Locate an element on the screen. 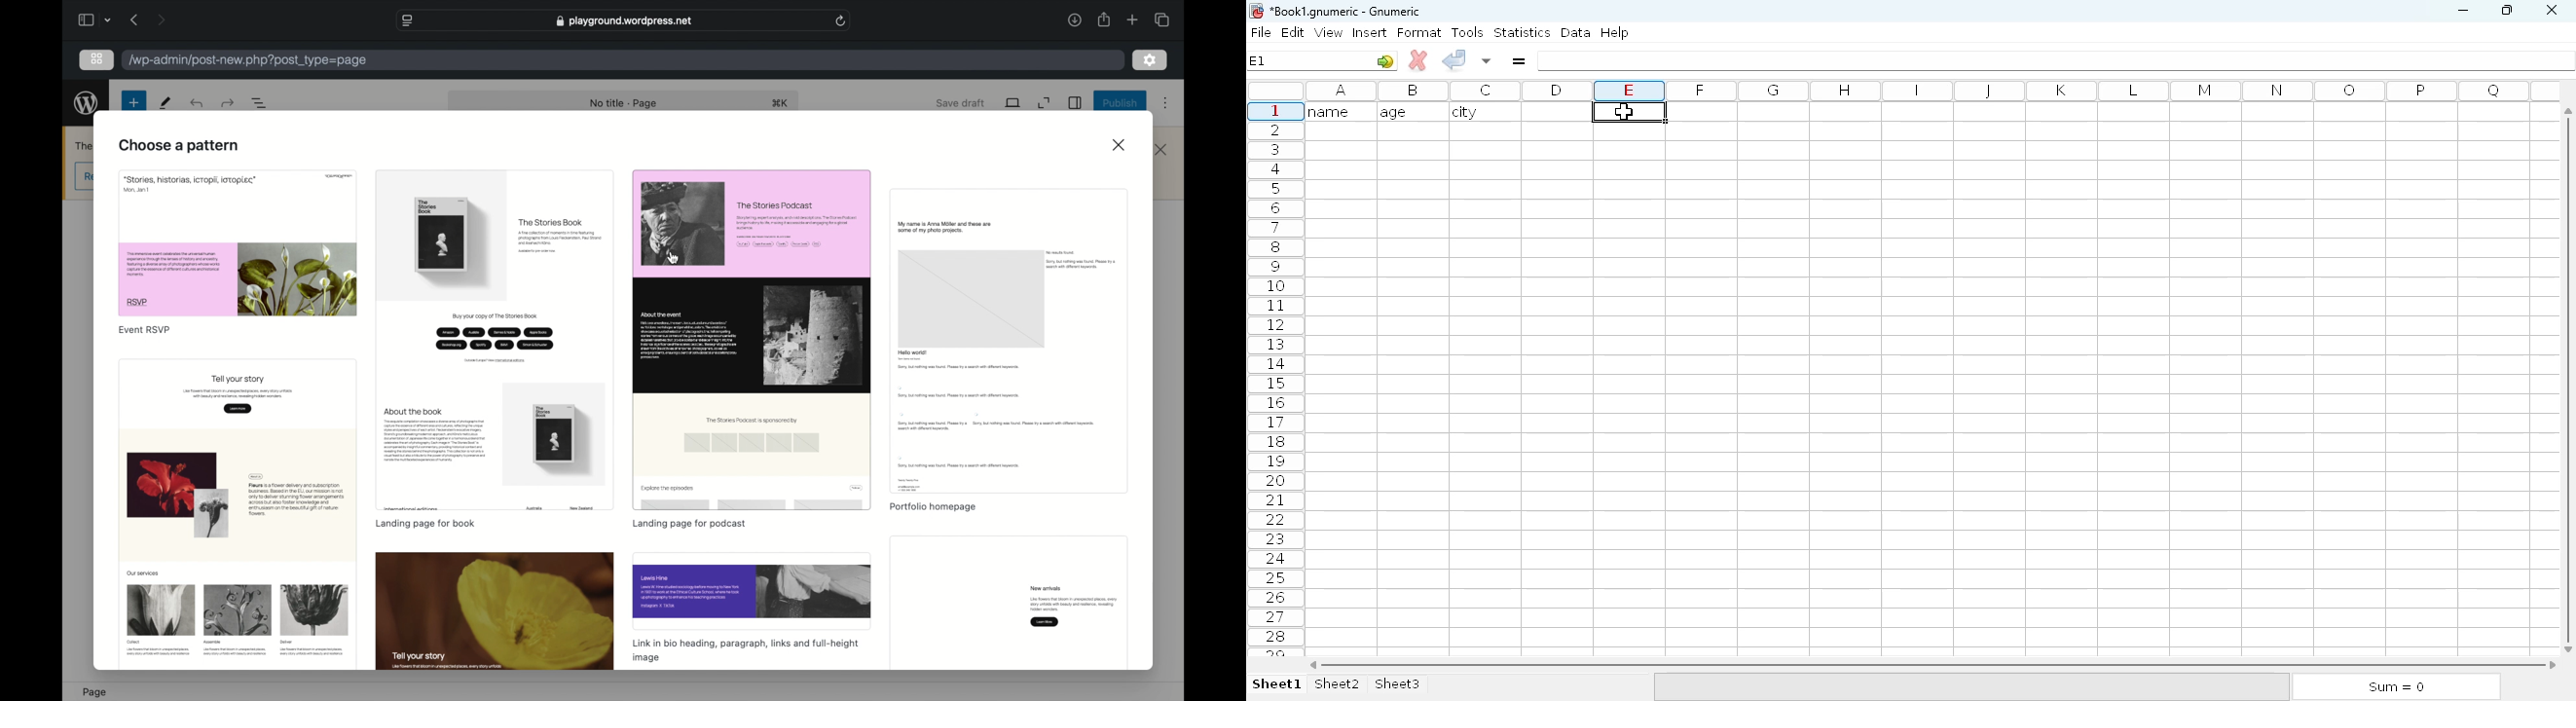 The width and height of the screenshot is (2576, 728). obscure text is located at coordinates (83, 146).